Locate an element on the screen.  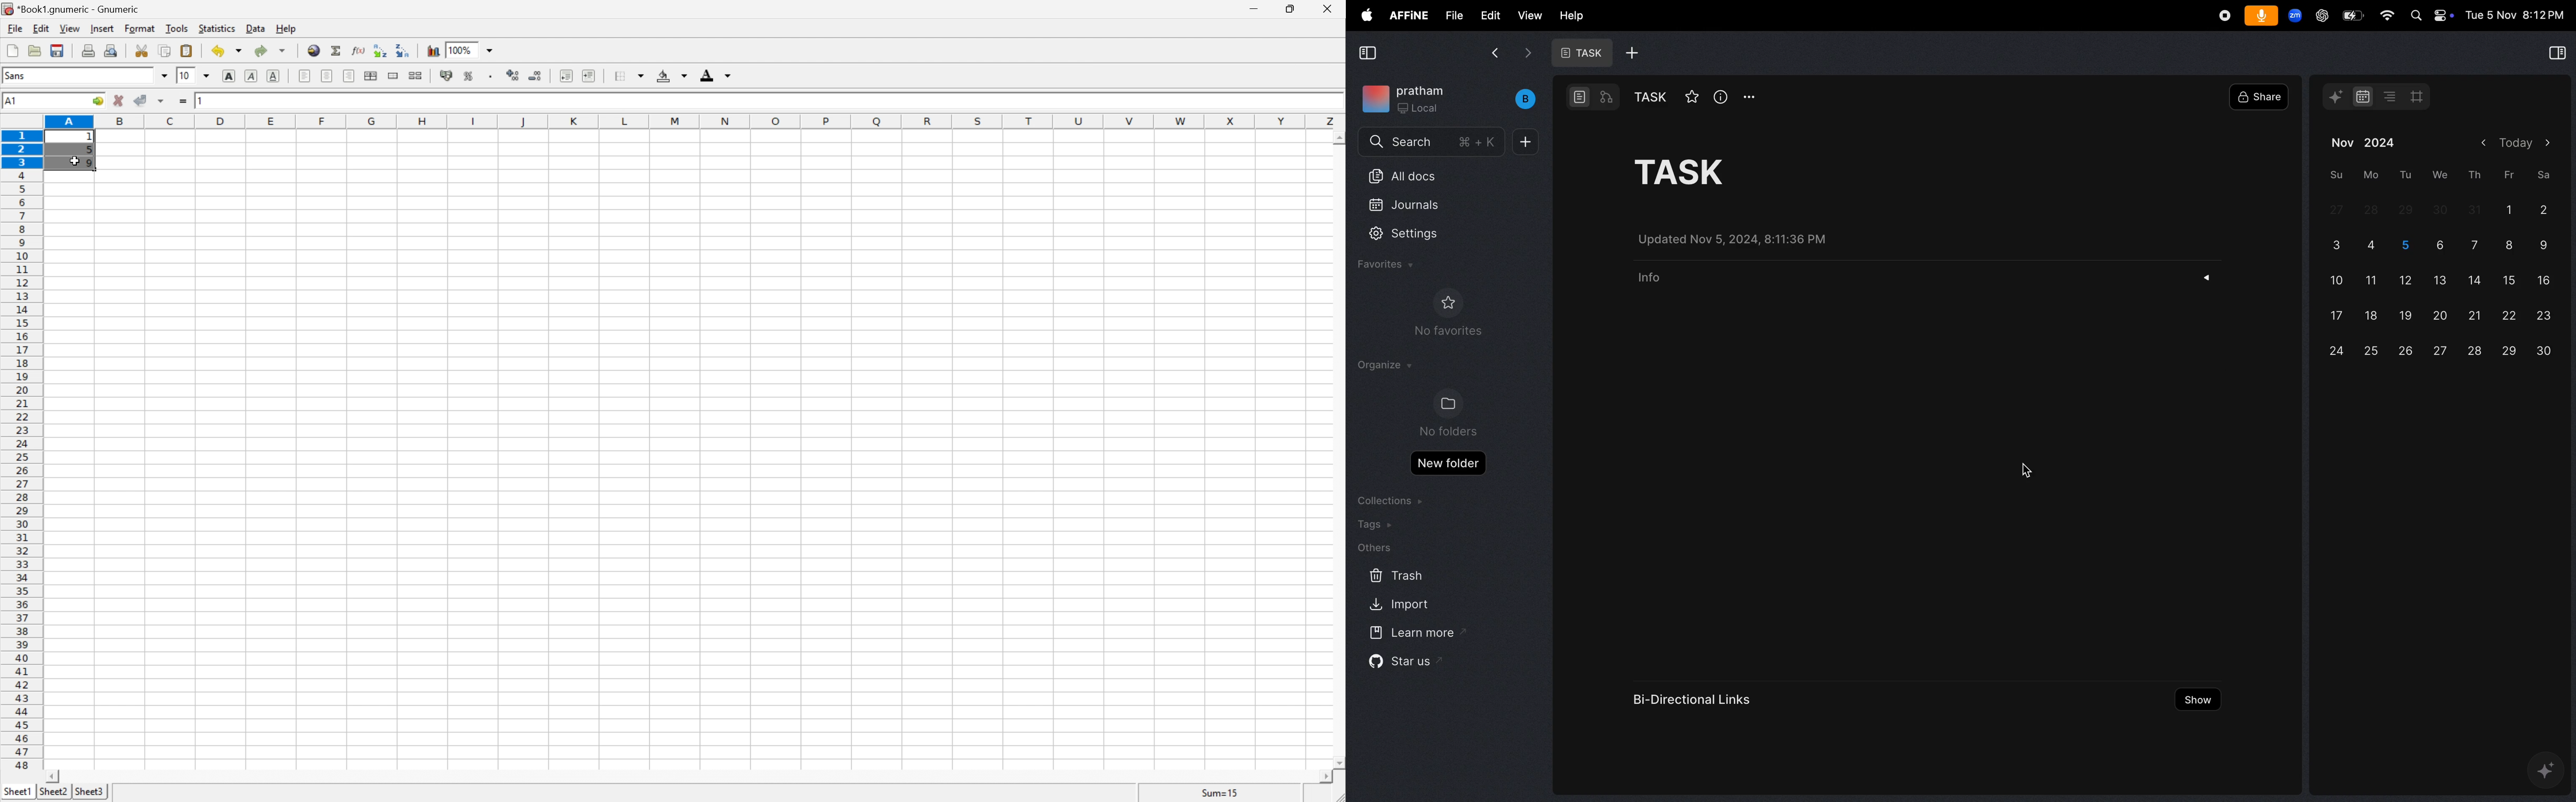
learn more is located at coordinates (1415, 633).